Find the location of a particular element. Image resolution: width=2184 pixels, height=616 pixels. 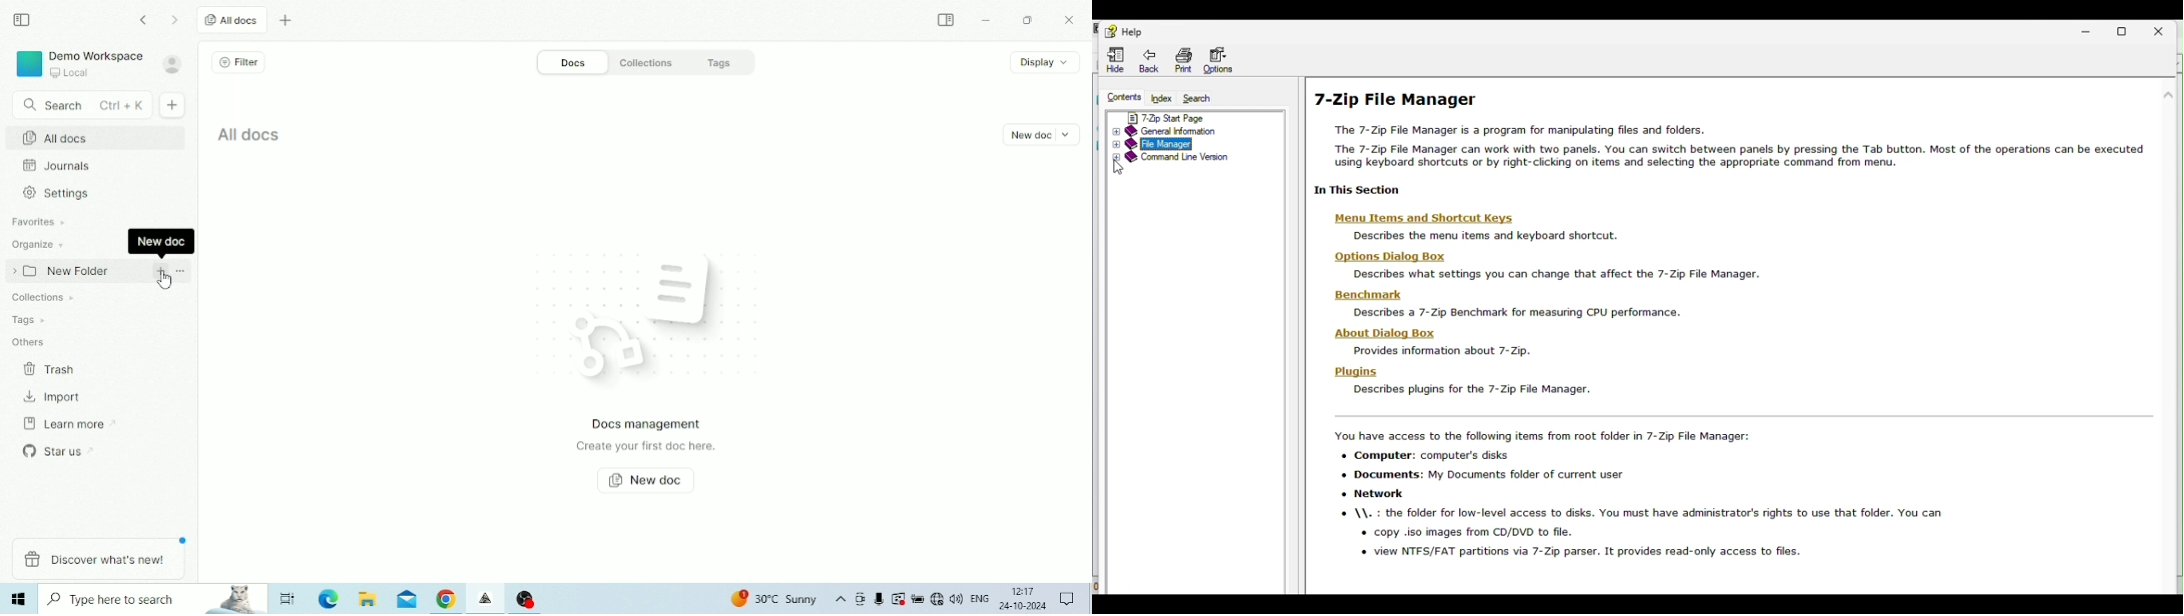

7 zip start page page is located at coordinates (1165, 117).